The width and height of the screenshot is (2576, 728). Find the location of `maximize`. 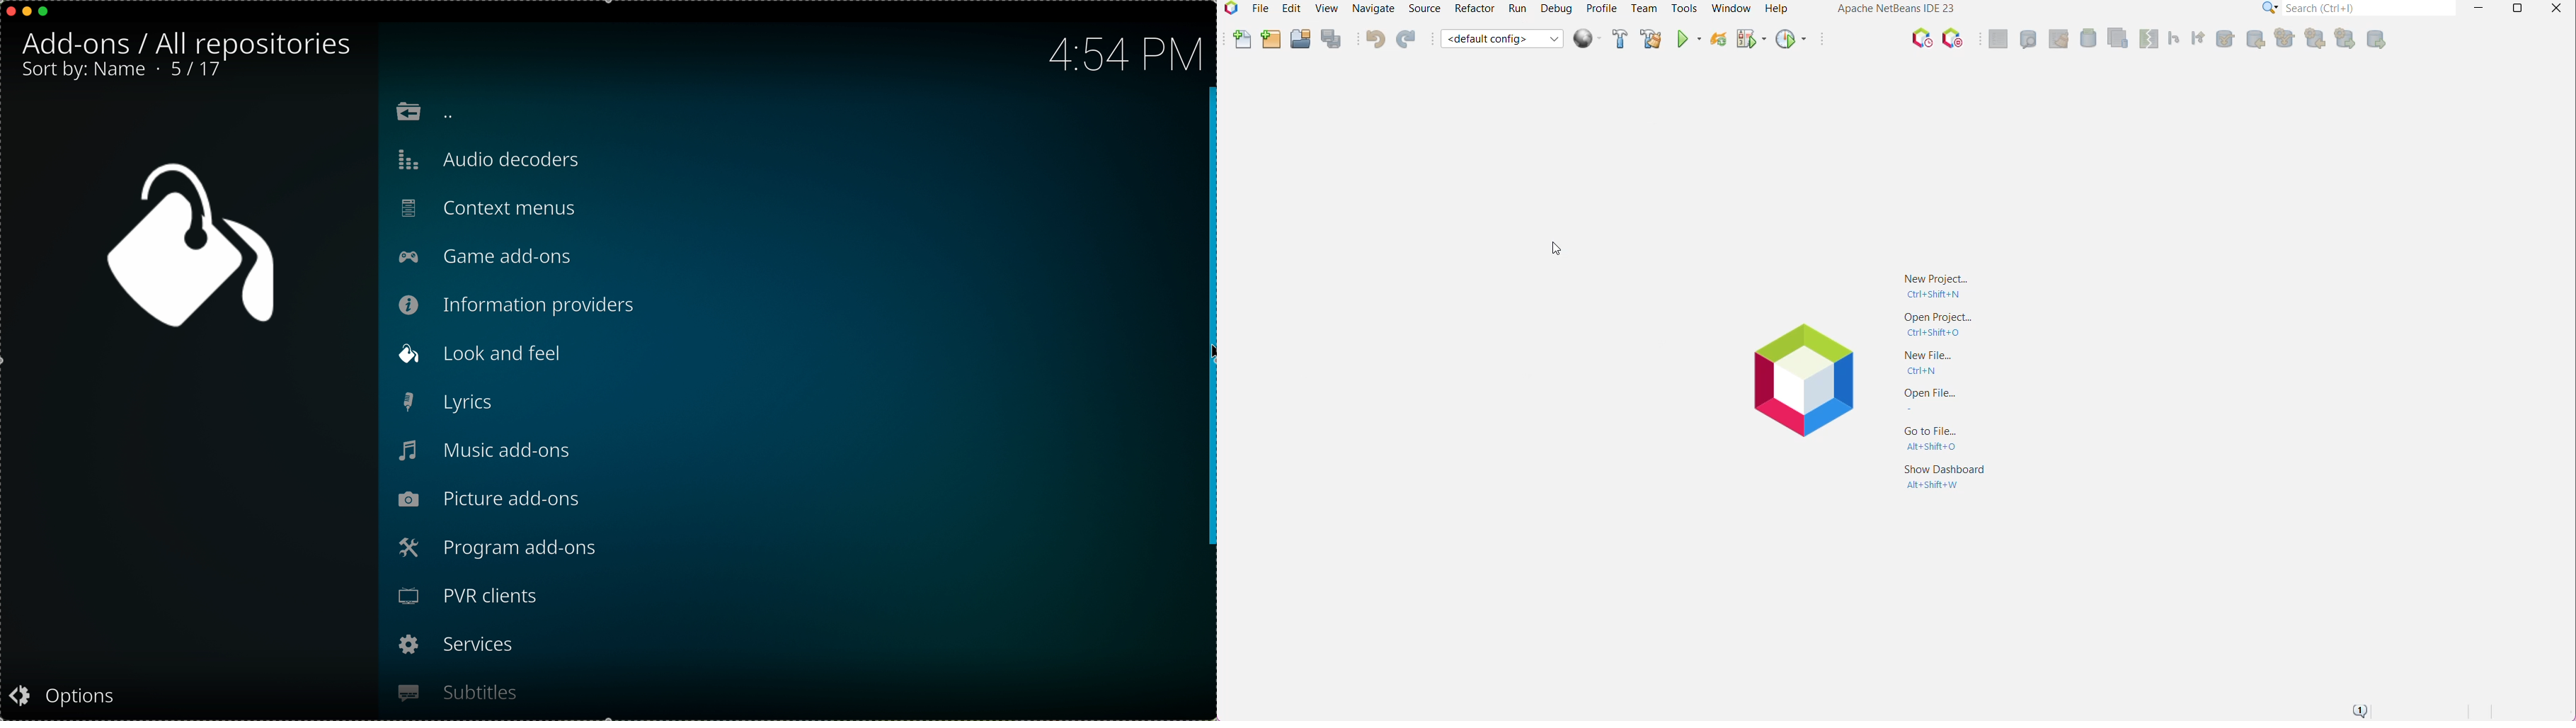

maximize is located at coordinates (45, 12).